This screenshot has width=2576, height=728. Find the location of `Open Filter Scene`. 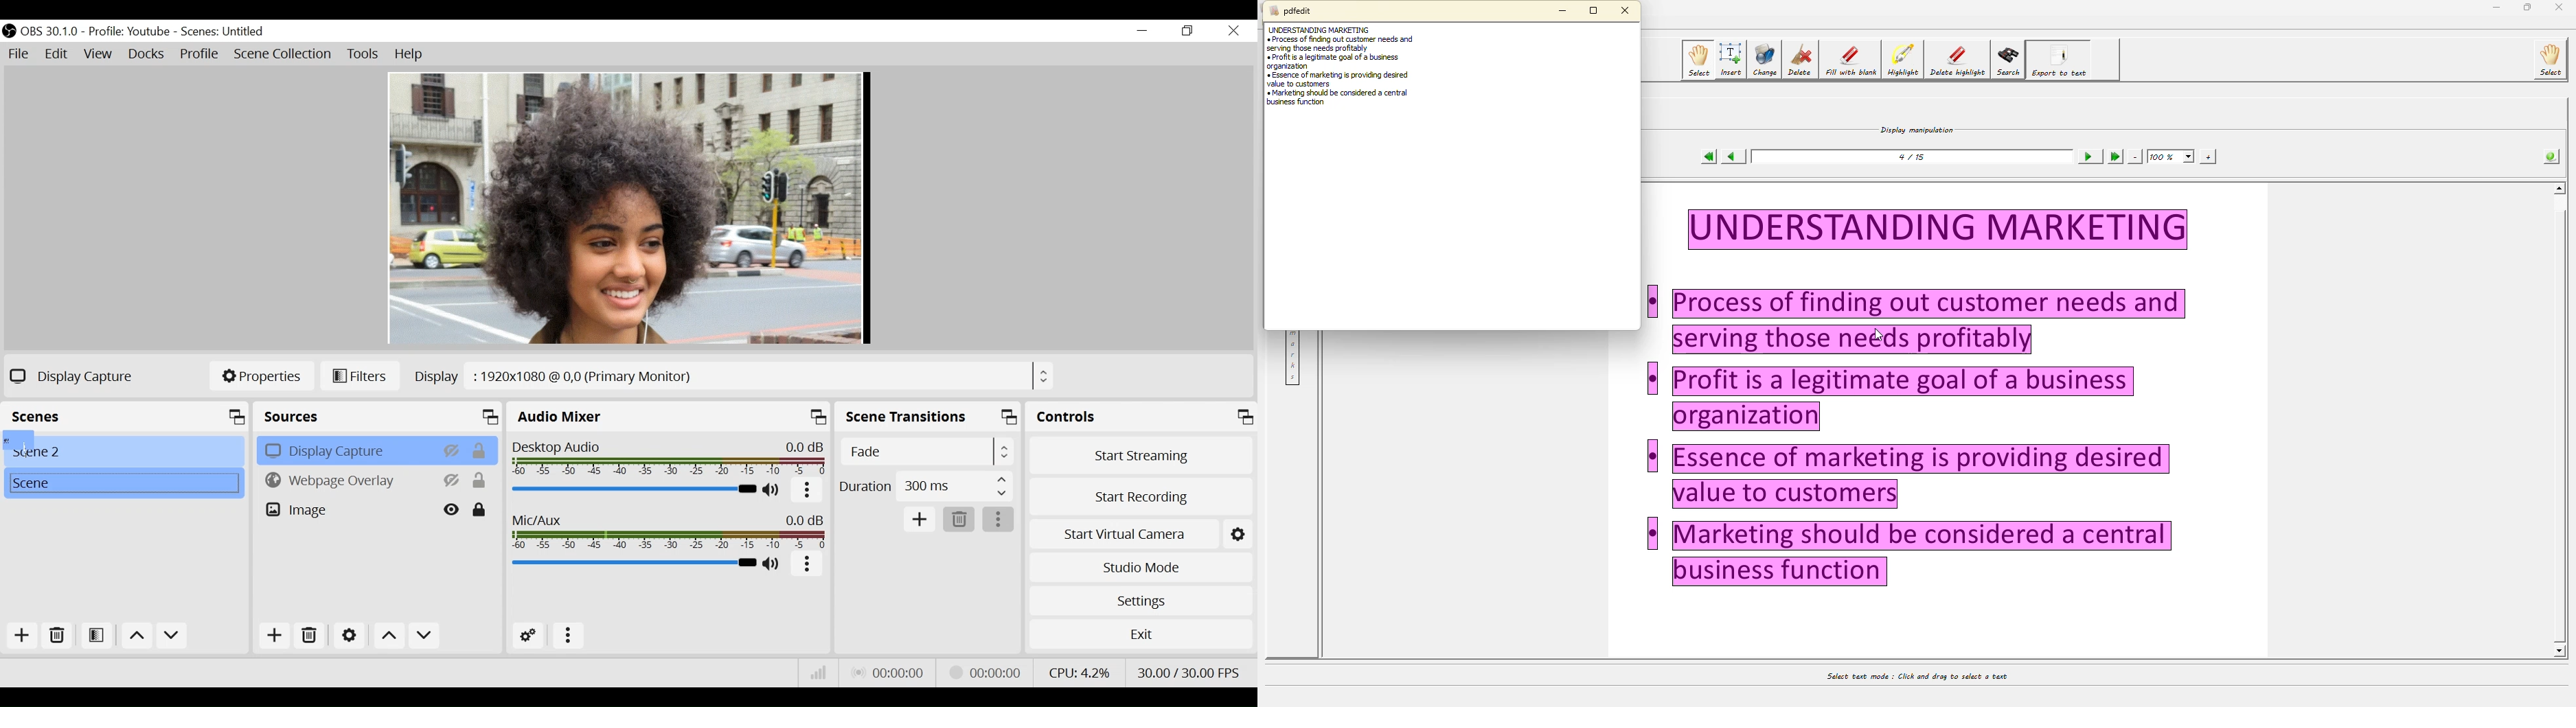

Open Filter Scene is located at coordinates (98, 636).